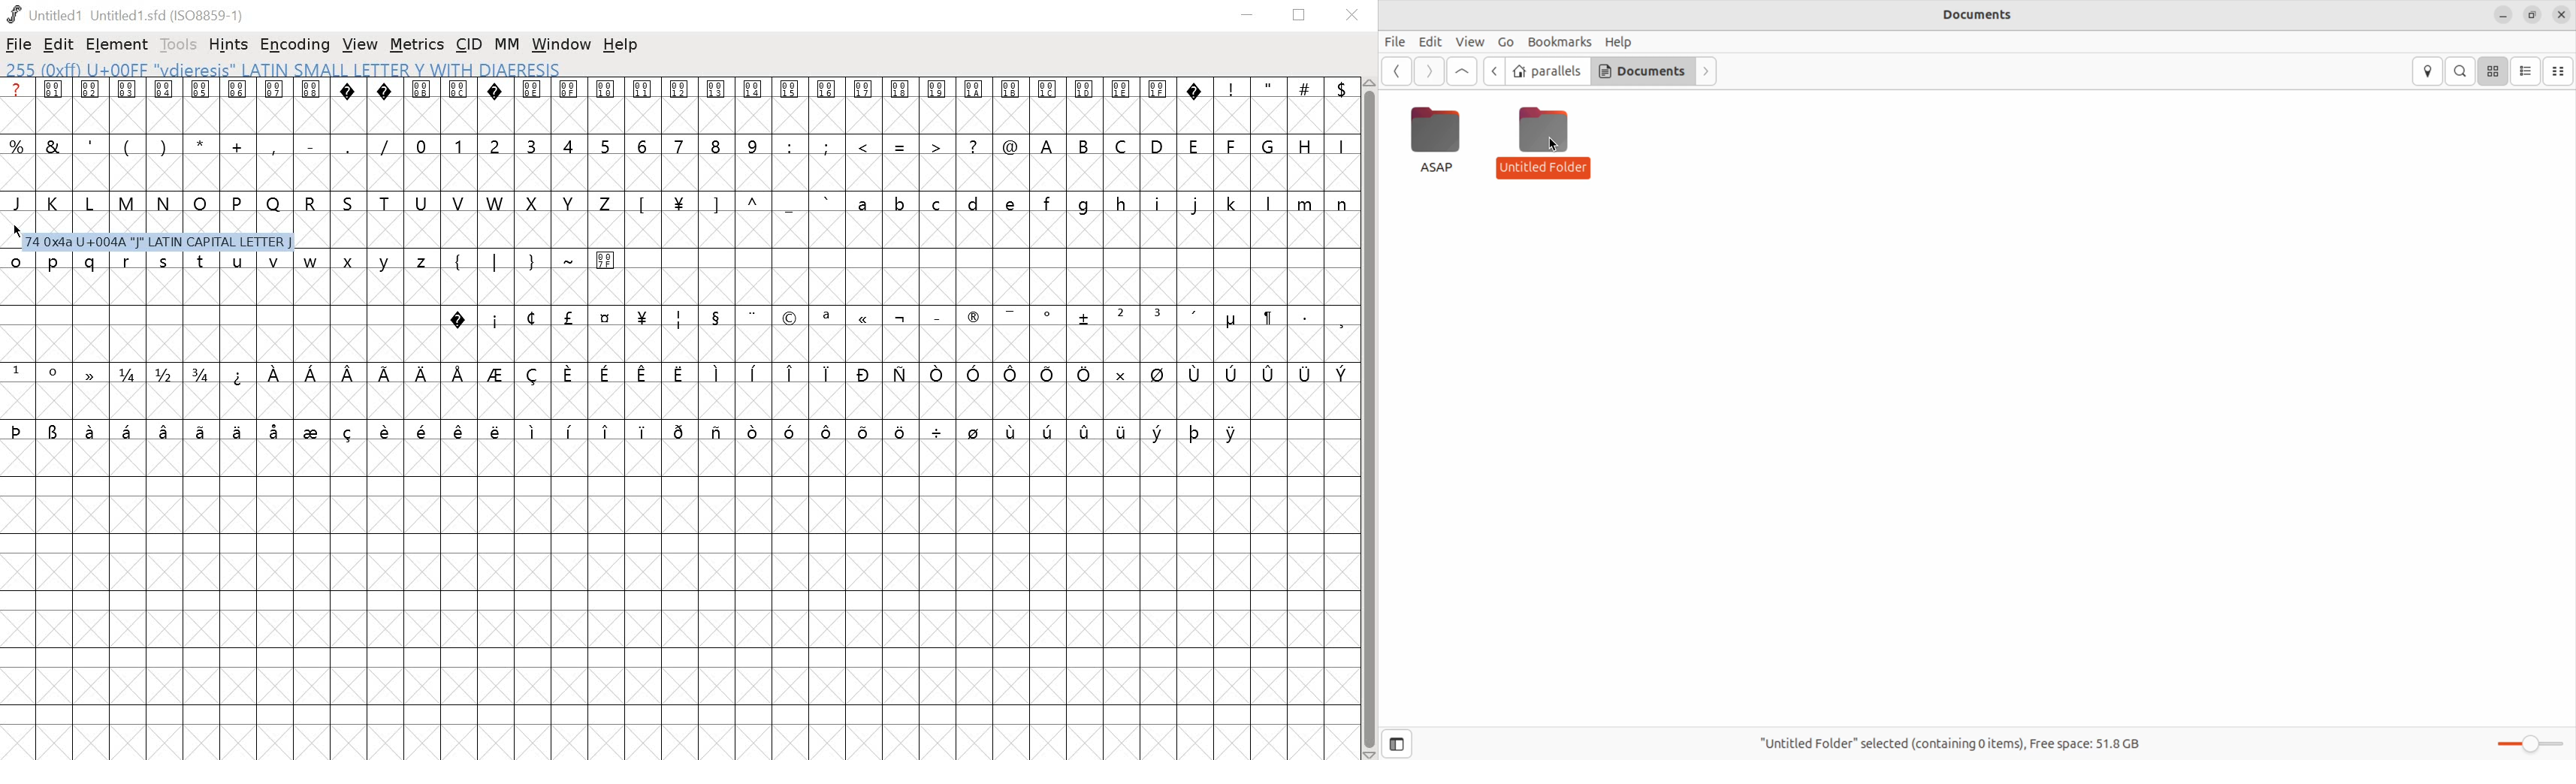  What do you see at coordinates (19, 44) in the screenshot?
I see `FILE` at bounding box center [19, 44].